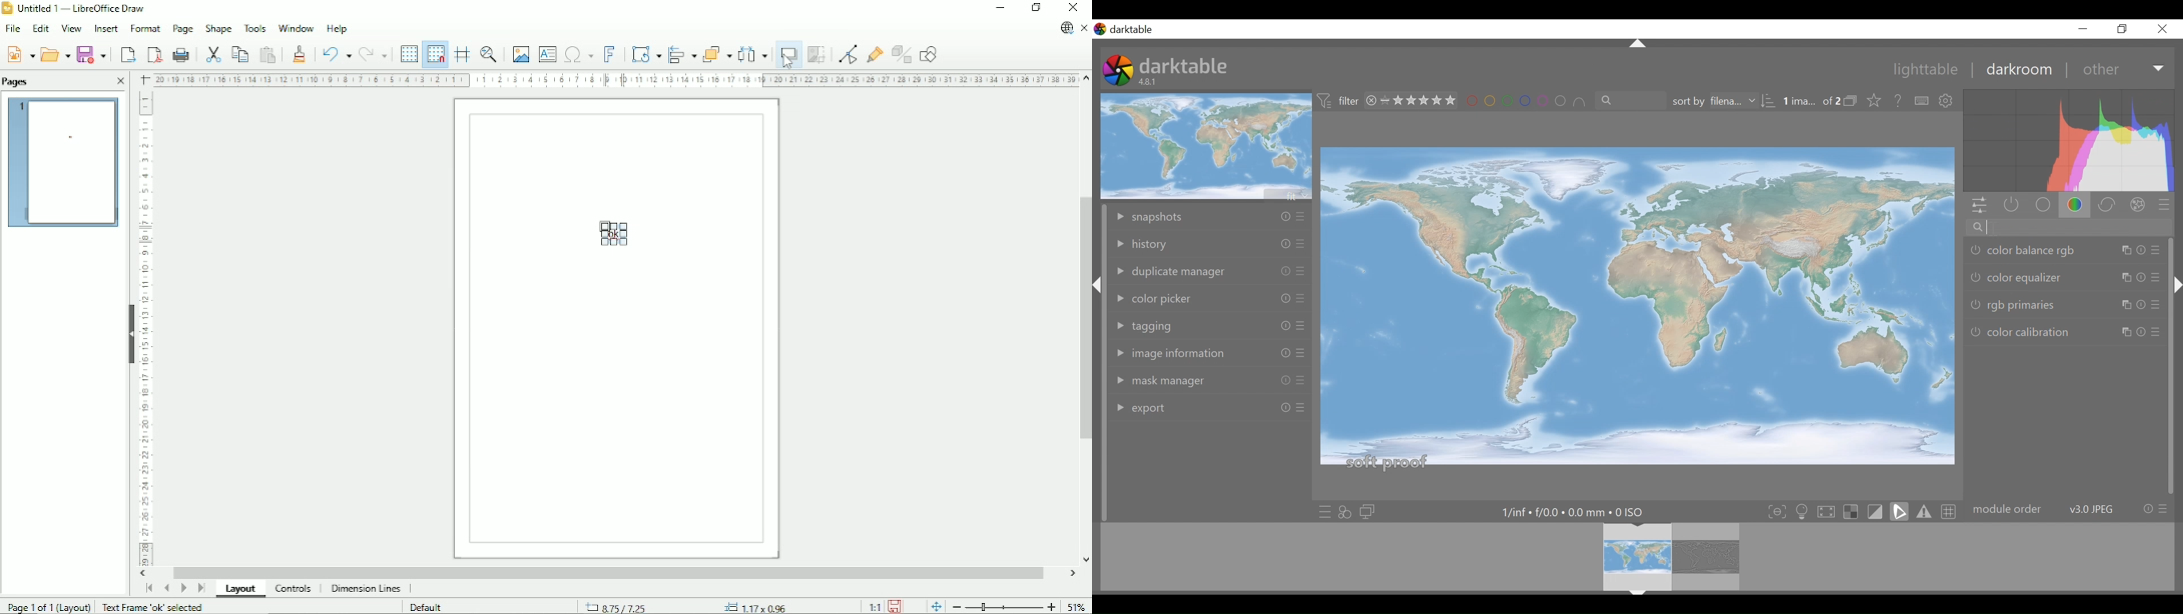  Describe the element at coordinates (148, 588) in the screenshot. I see `Scroll to first page` at that location.